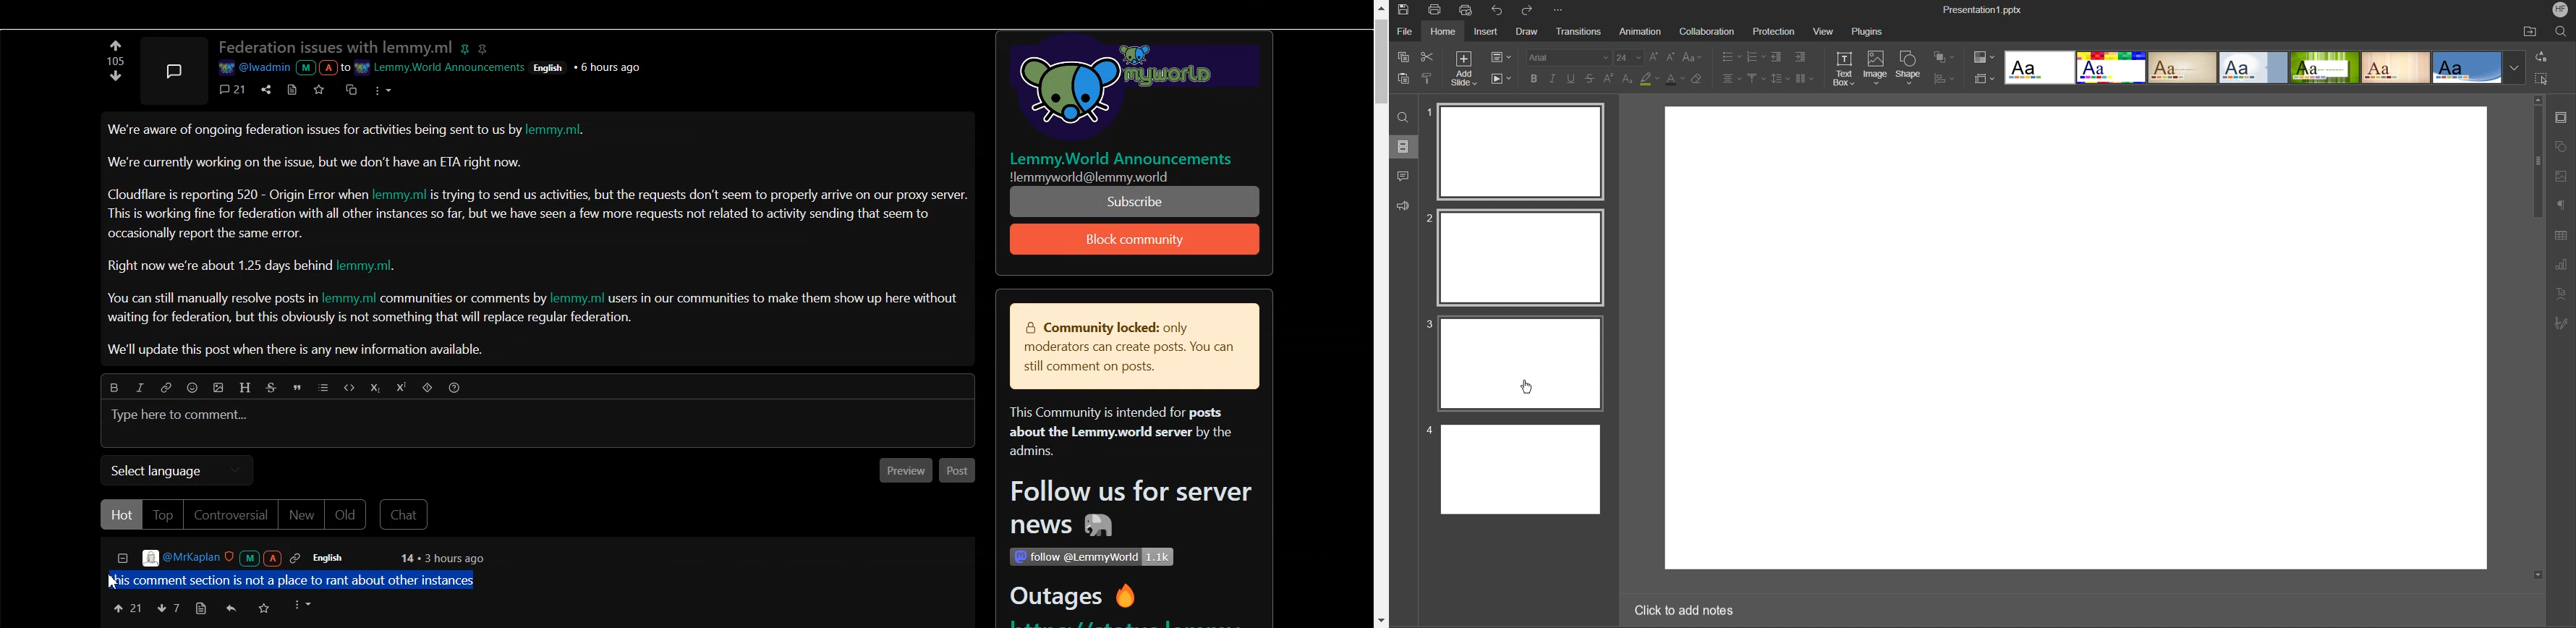 This screenshot has height=644, width=2576. Describe the element at coordinates (139, 387) in the screenshot. I see `Italic` at that location.